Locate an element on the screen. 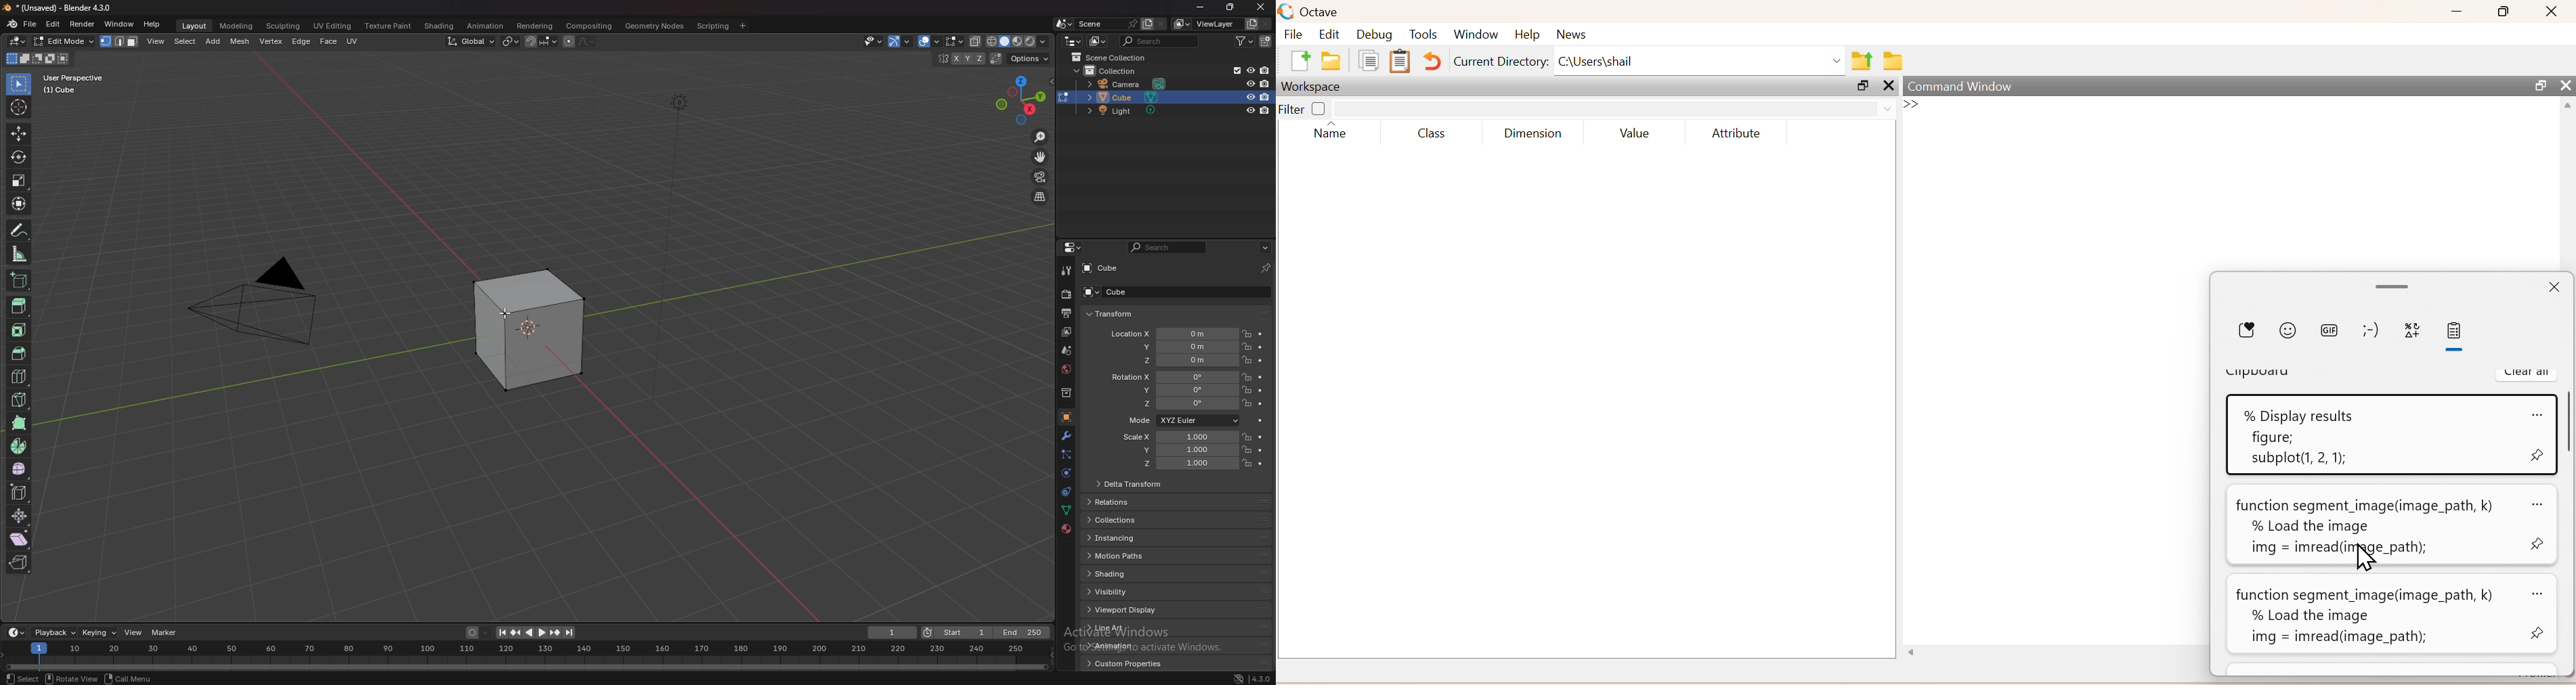 This screenshot has height=700, width=2576. add workspace is located at coordinates (742, 26).